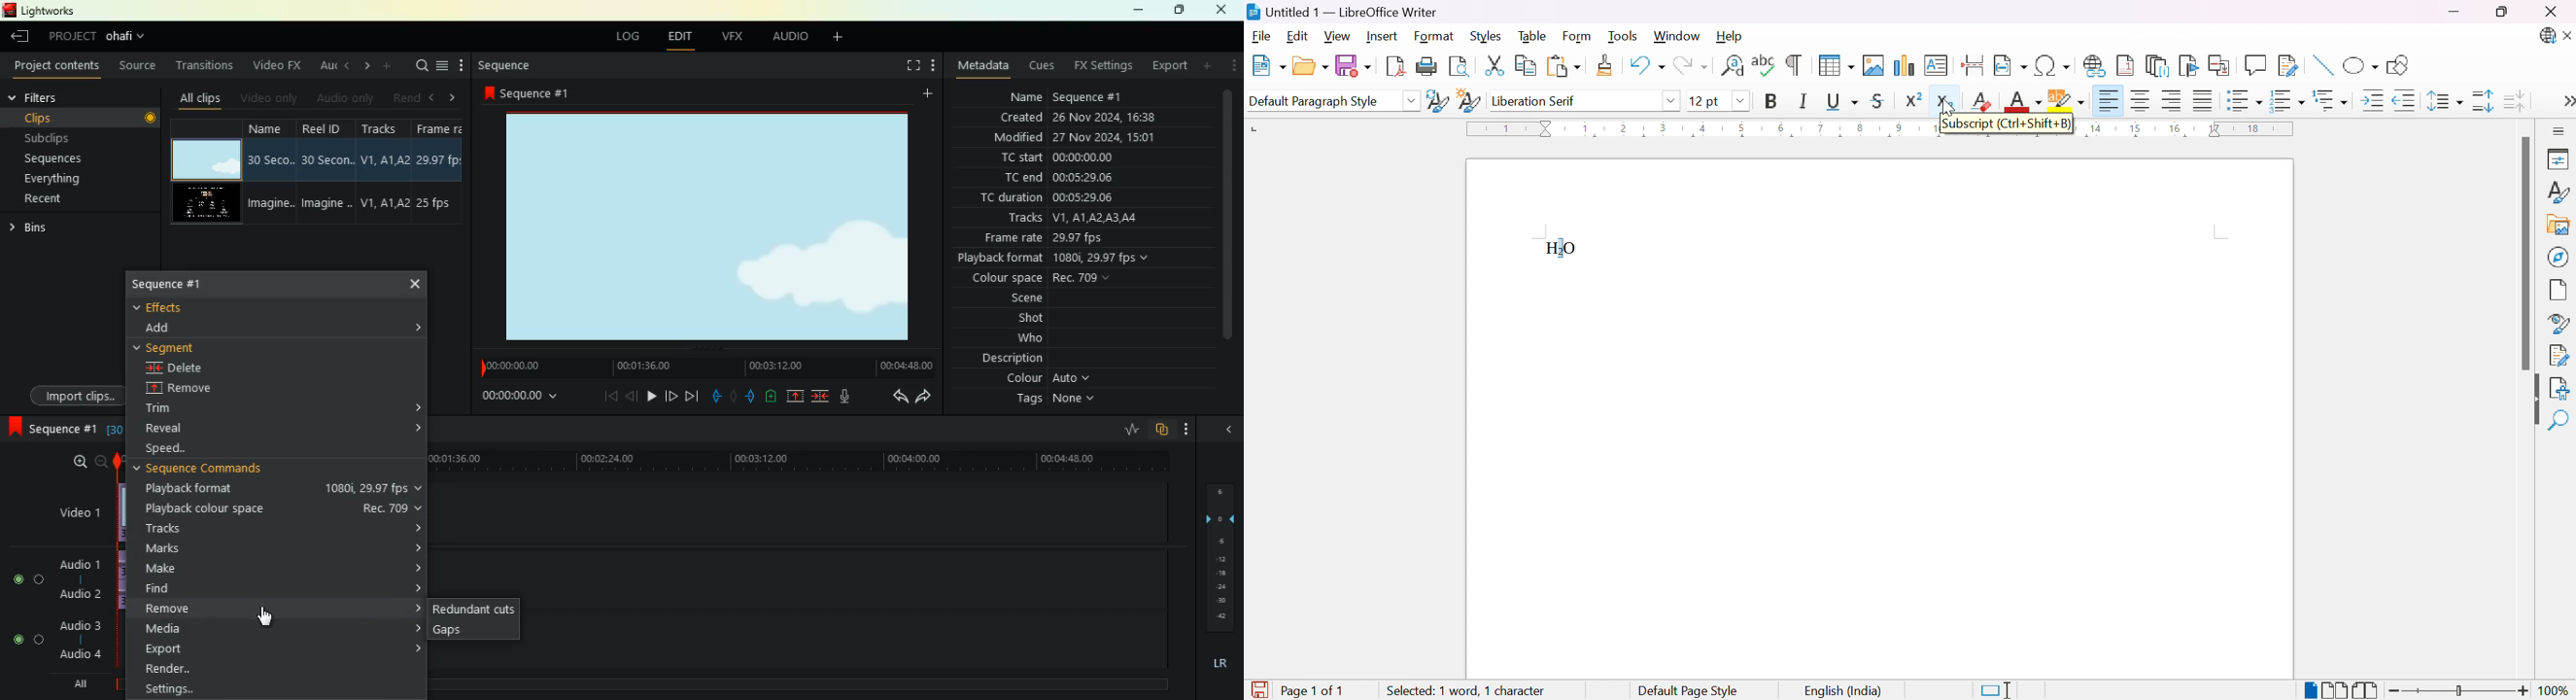 Image resolution: width=2576 pixels, height=700 pixels. What do you see at coordinates (2010, 66) in the screenshot?
I see `Insert field` at bounding box center [2010, 66].